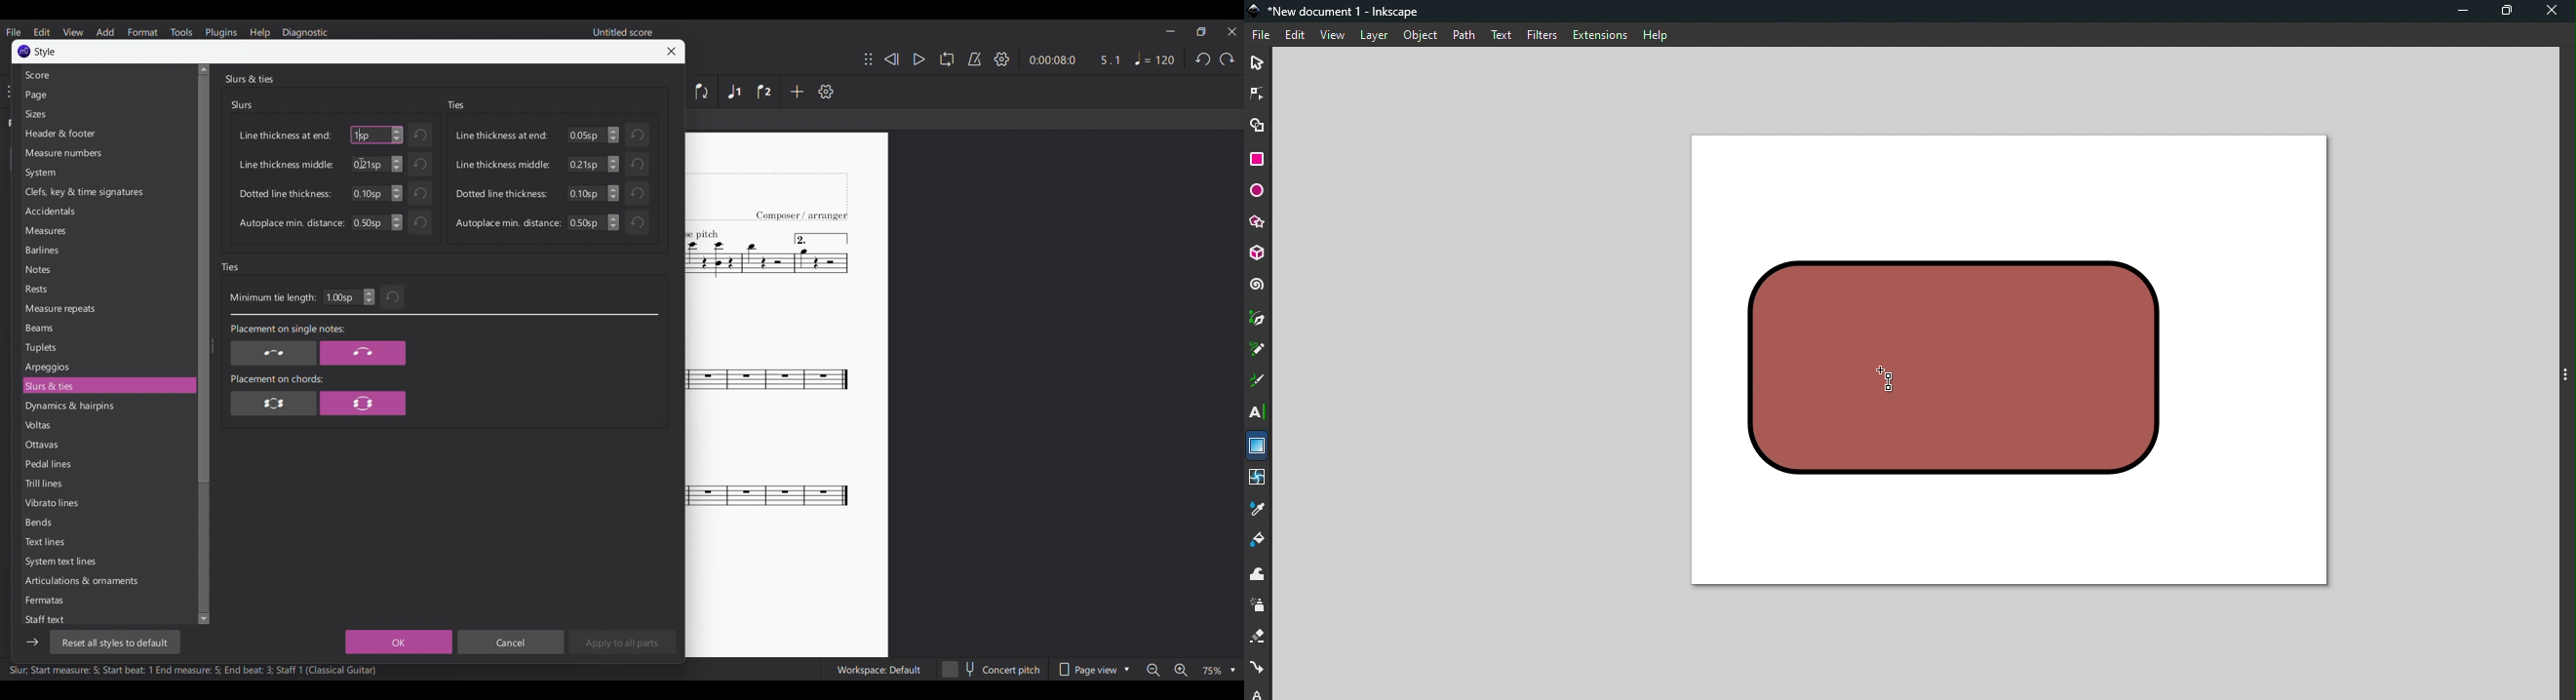 The height and width of the screenshot is (700, 2576). Describe the element at coordinates (1171, 31) in the screenshot. I see `Minimize` at that location.